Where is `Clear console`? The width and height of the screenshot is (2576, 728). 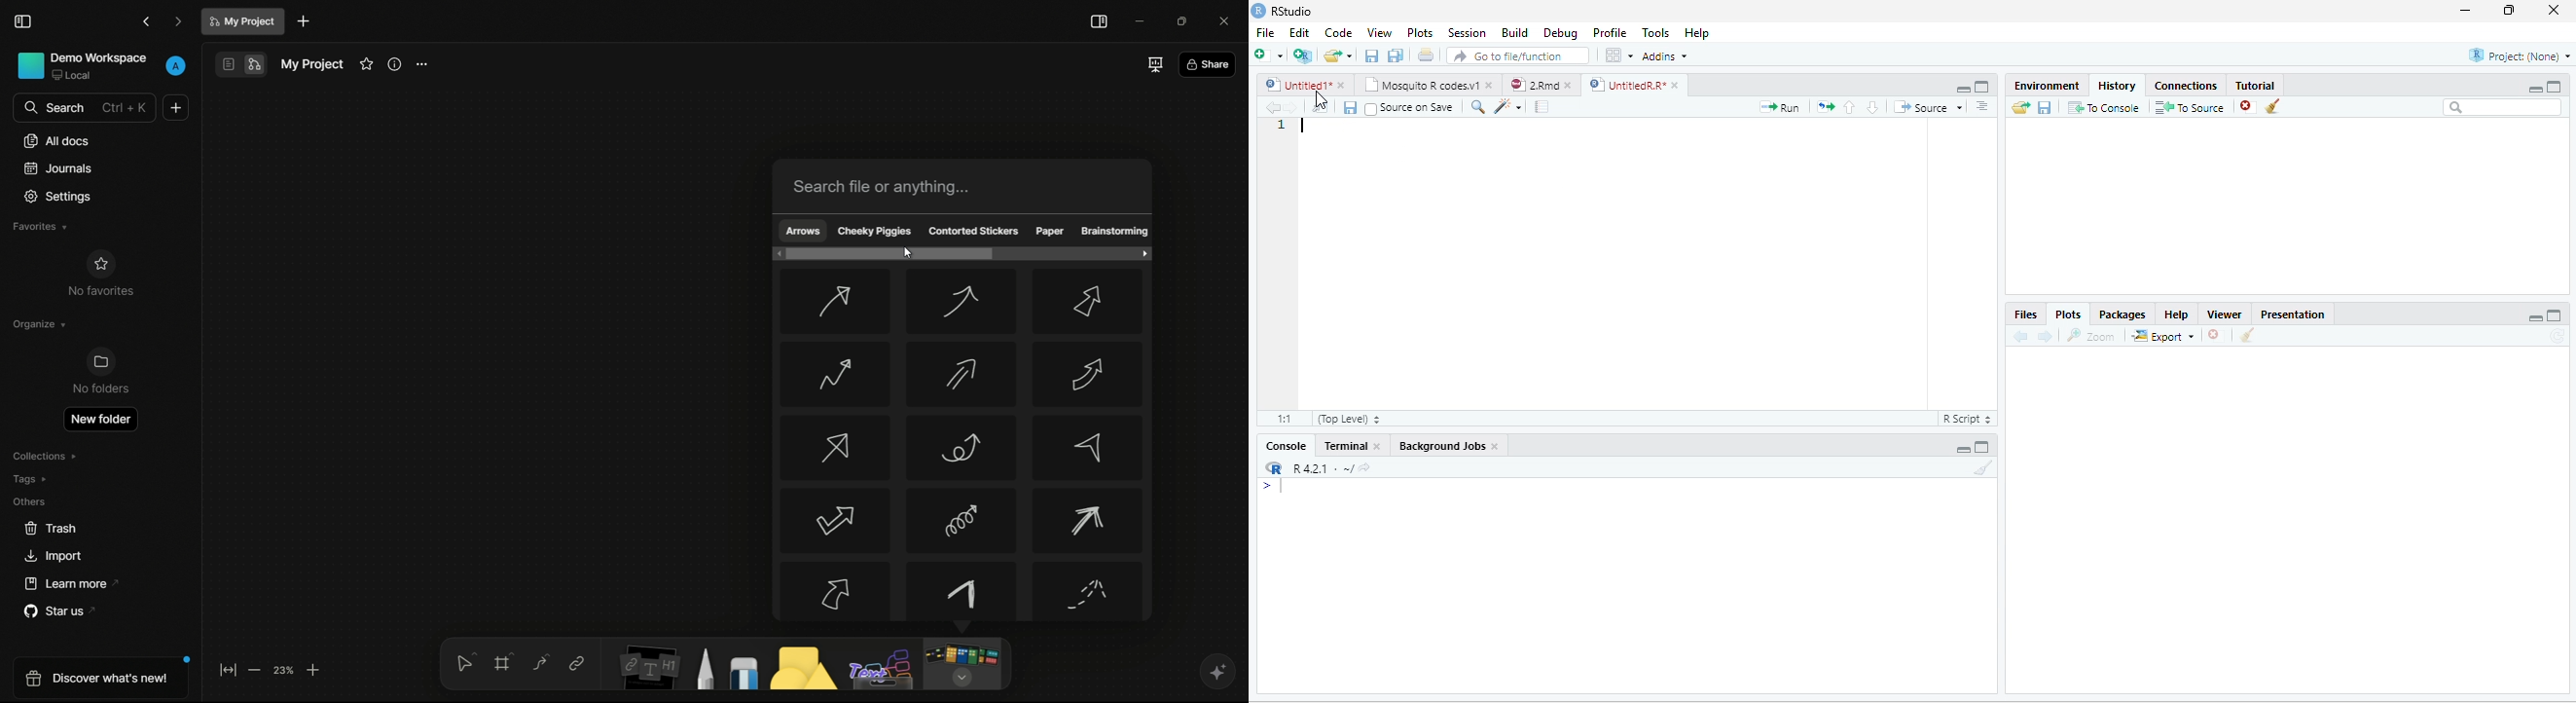 Clear console is located at coordinates (1984, 467).